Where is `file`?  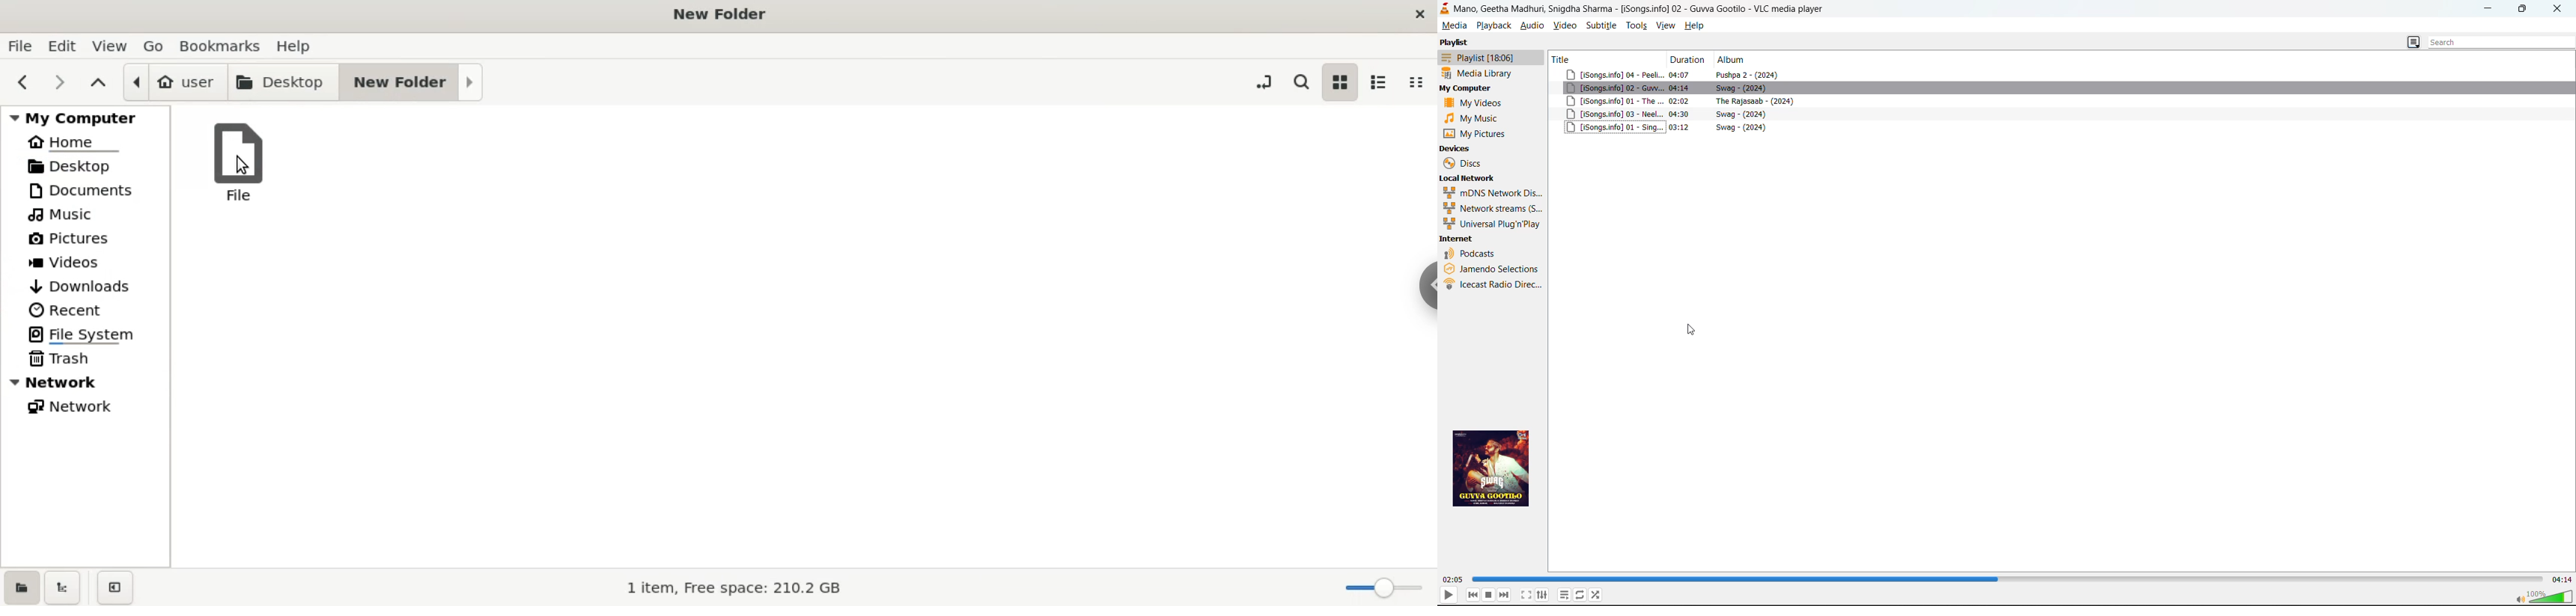 file is located at coordinates (19, 47).